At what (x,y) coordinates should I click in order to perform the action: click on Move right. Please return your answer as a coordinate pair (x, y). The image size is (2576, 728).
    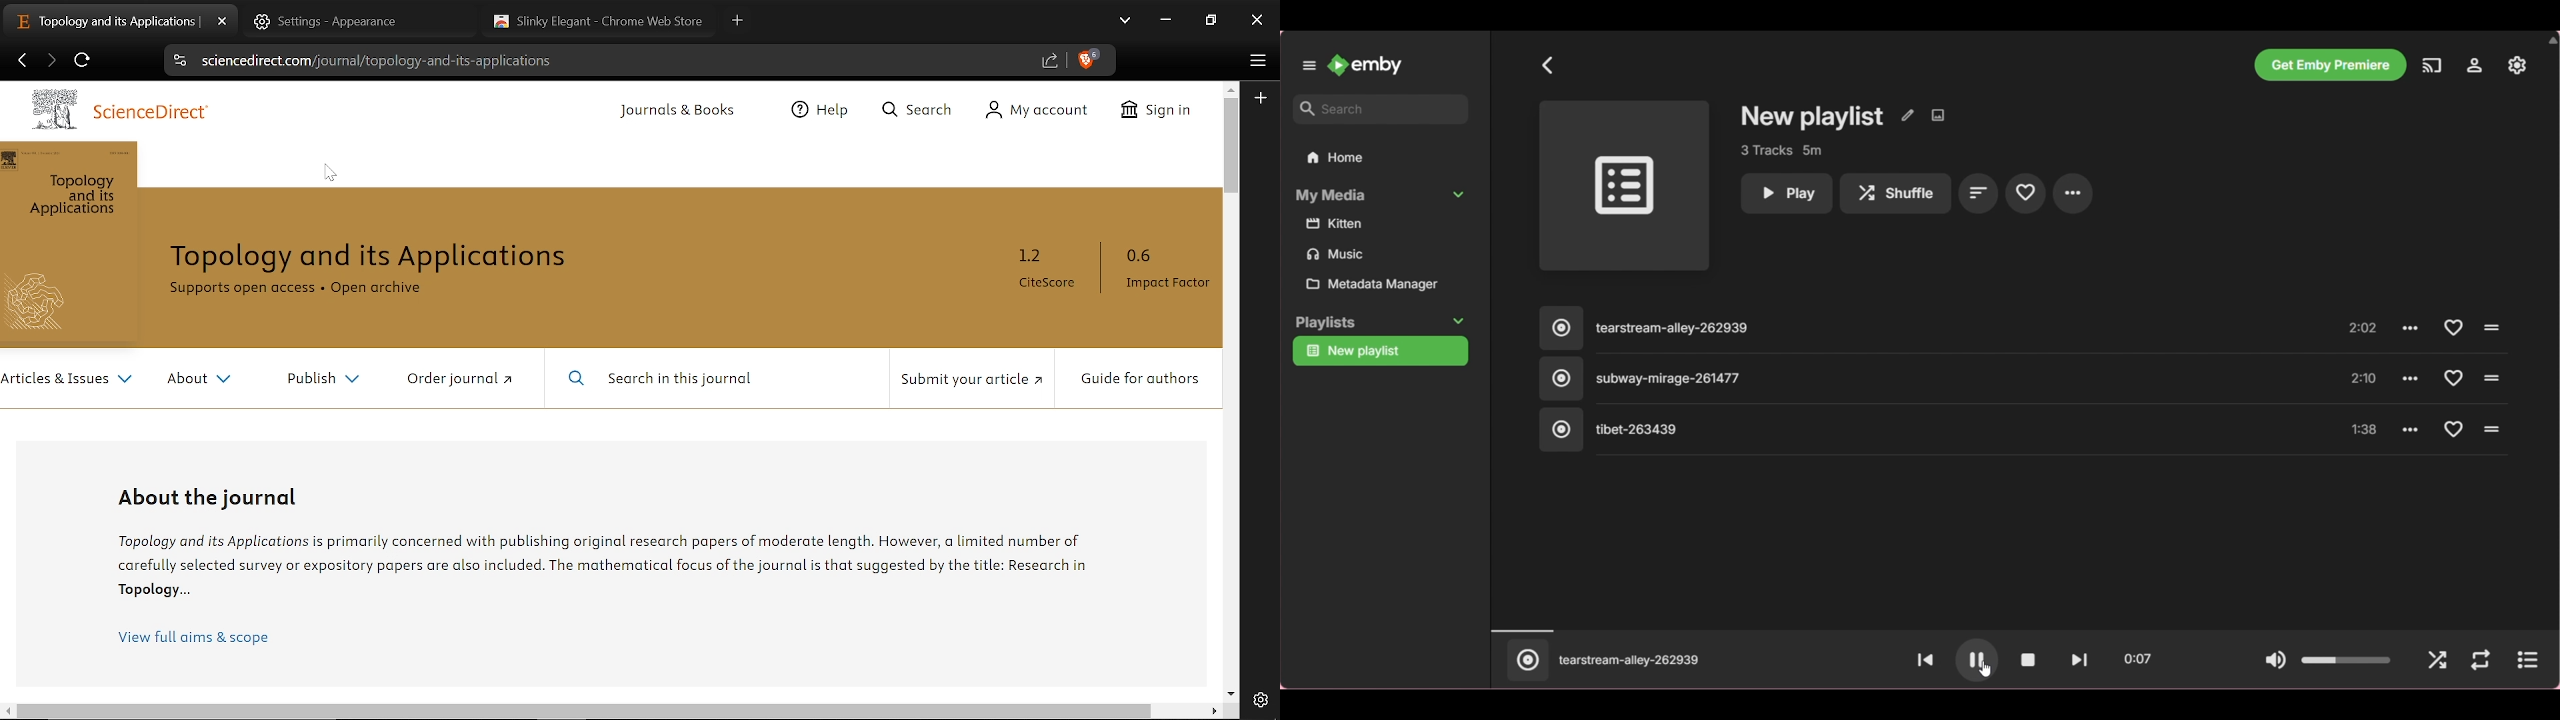
    Looking at the image, I should click on (1217, 712).